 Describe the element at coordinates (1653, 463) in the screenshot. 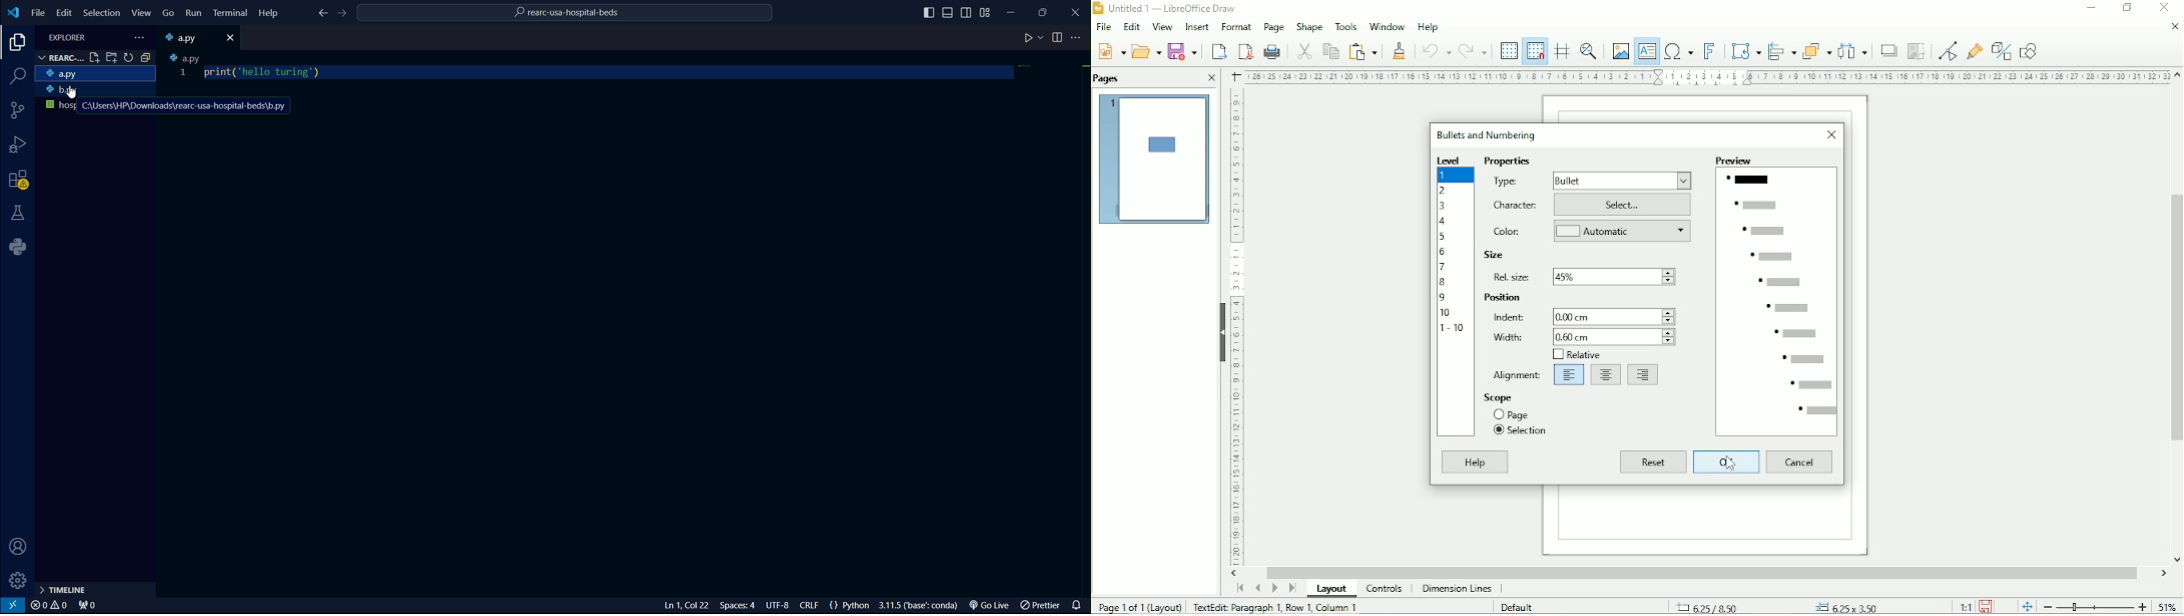

I see `Rest` at that location.